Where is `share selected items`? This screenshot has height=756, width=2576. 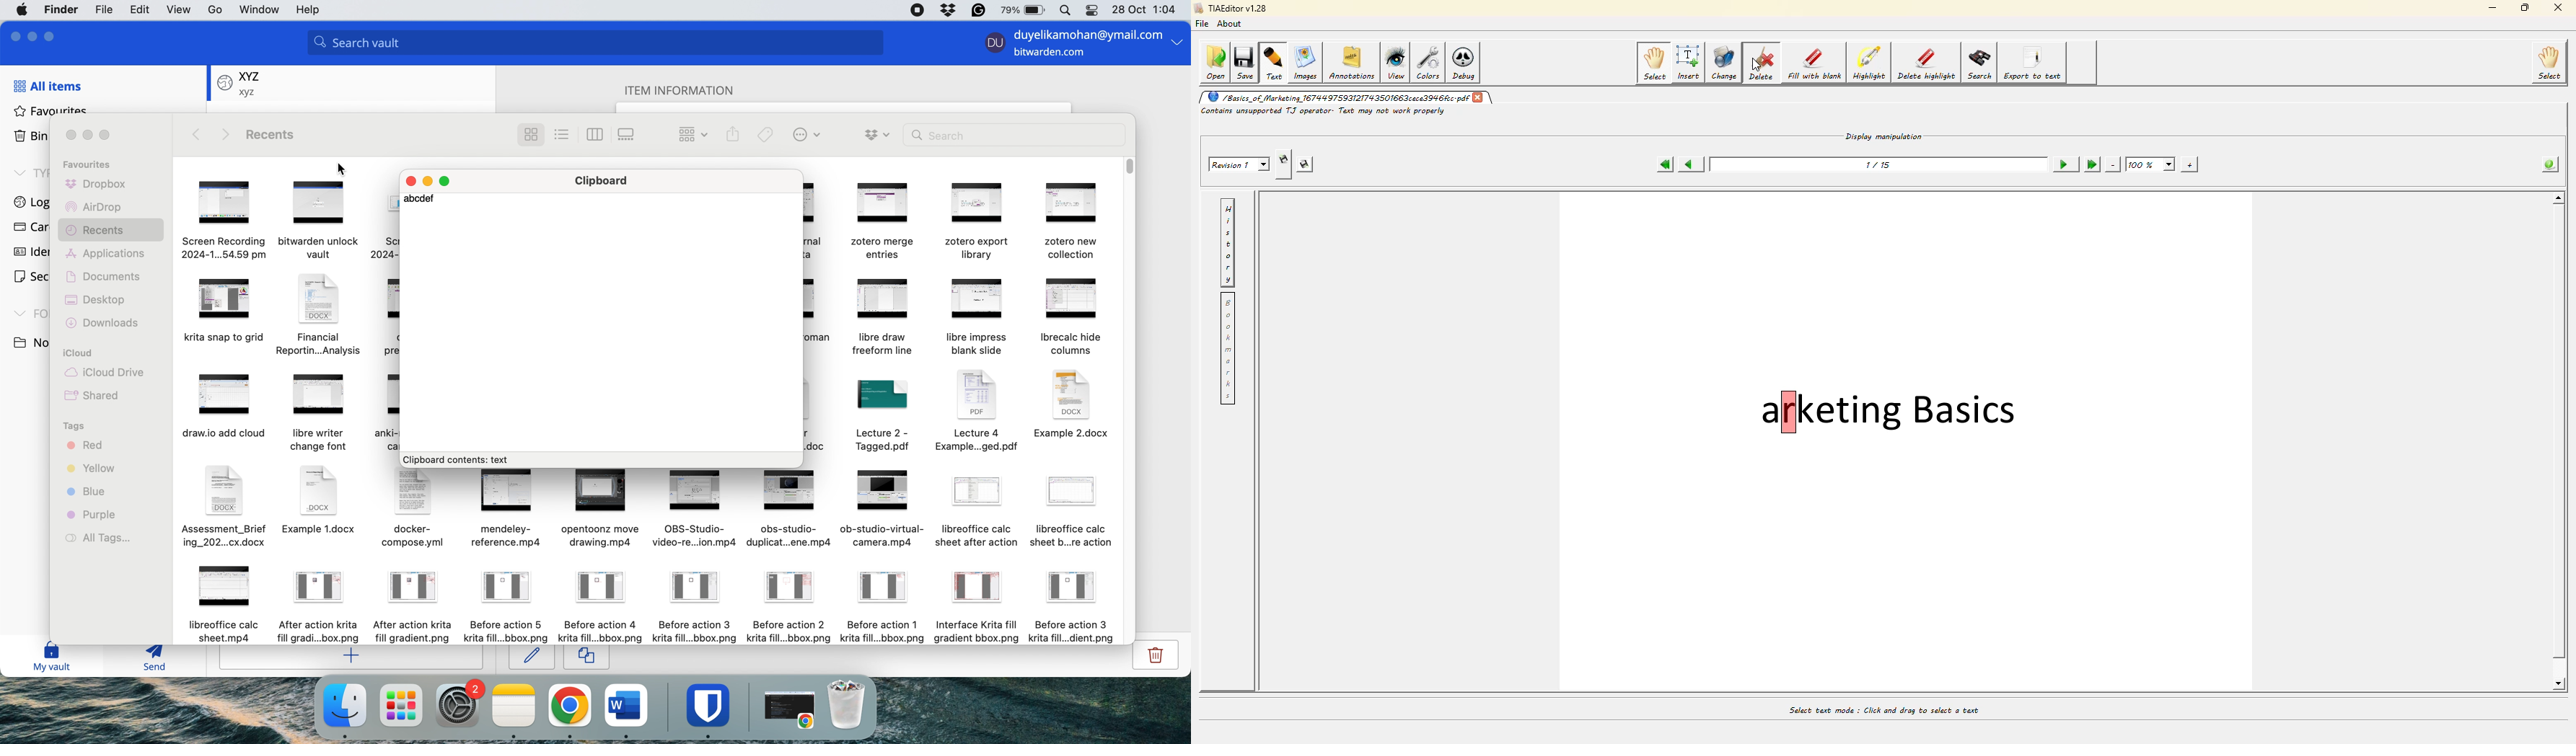
share selected items is located at coordinates (732, 134).